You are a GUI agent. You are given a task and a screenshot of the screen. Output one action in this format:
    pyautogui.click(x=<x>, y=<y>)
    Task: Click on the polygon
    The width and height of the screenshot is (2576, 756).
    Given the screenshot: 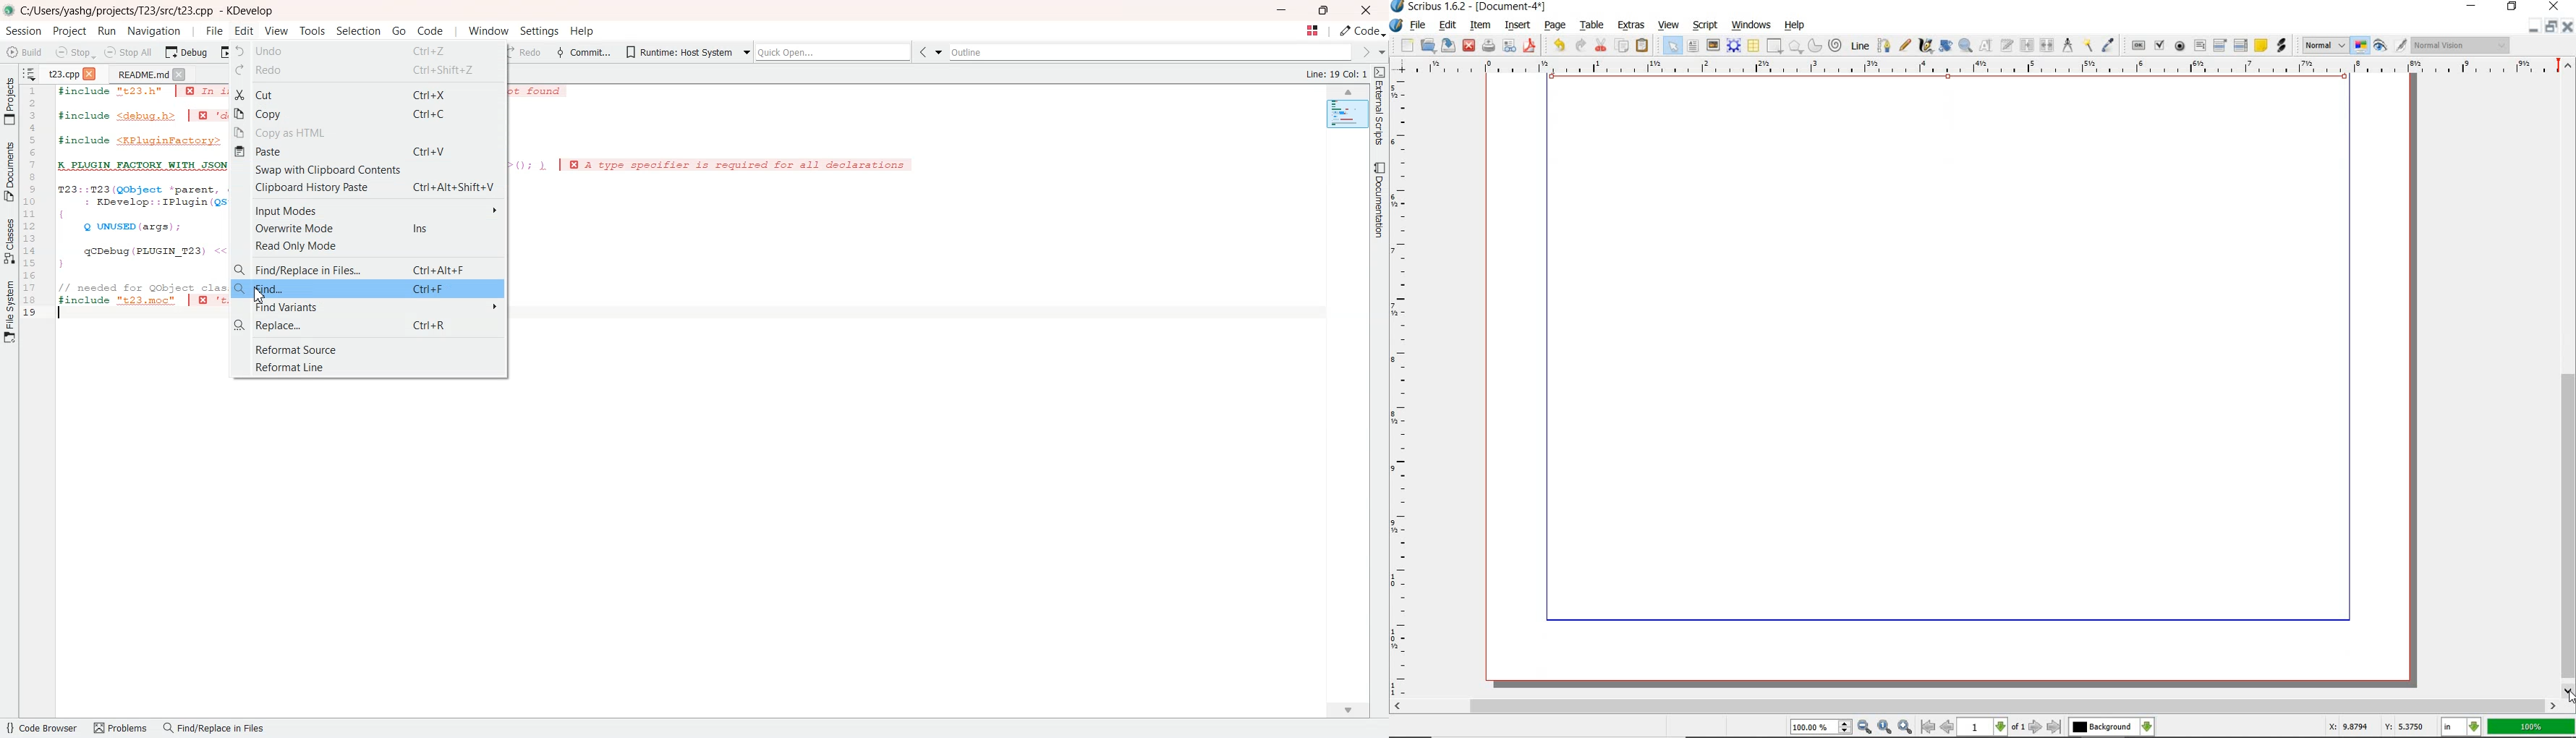 What is the action you would take?
    pyautogui.click(x=1796, y=47)
    